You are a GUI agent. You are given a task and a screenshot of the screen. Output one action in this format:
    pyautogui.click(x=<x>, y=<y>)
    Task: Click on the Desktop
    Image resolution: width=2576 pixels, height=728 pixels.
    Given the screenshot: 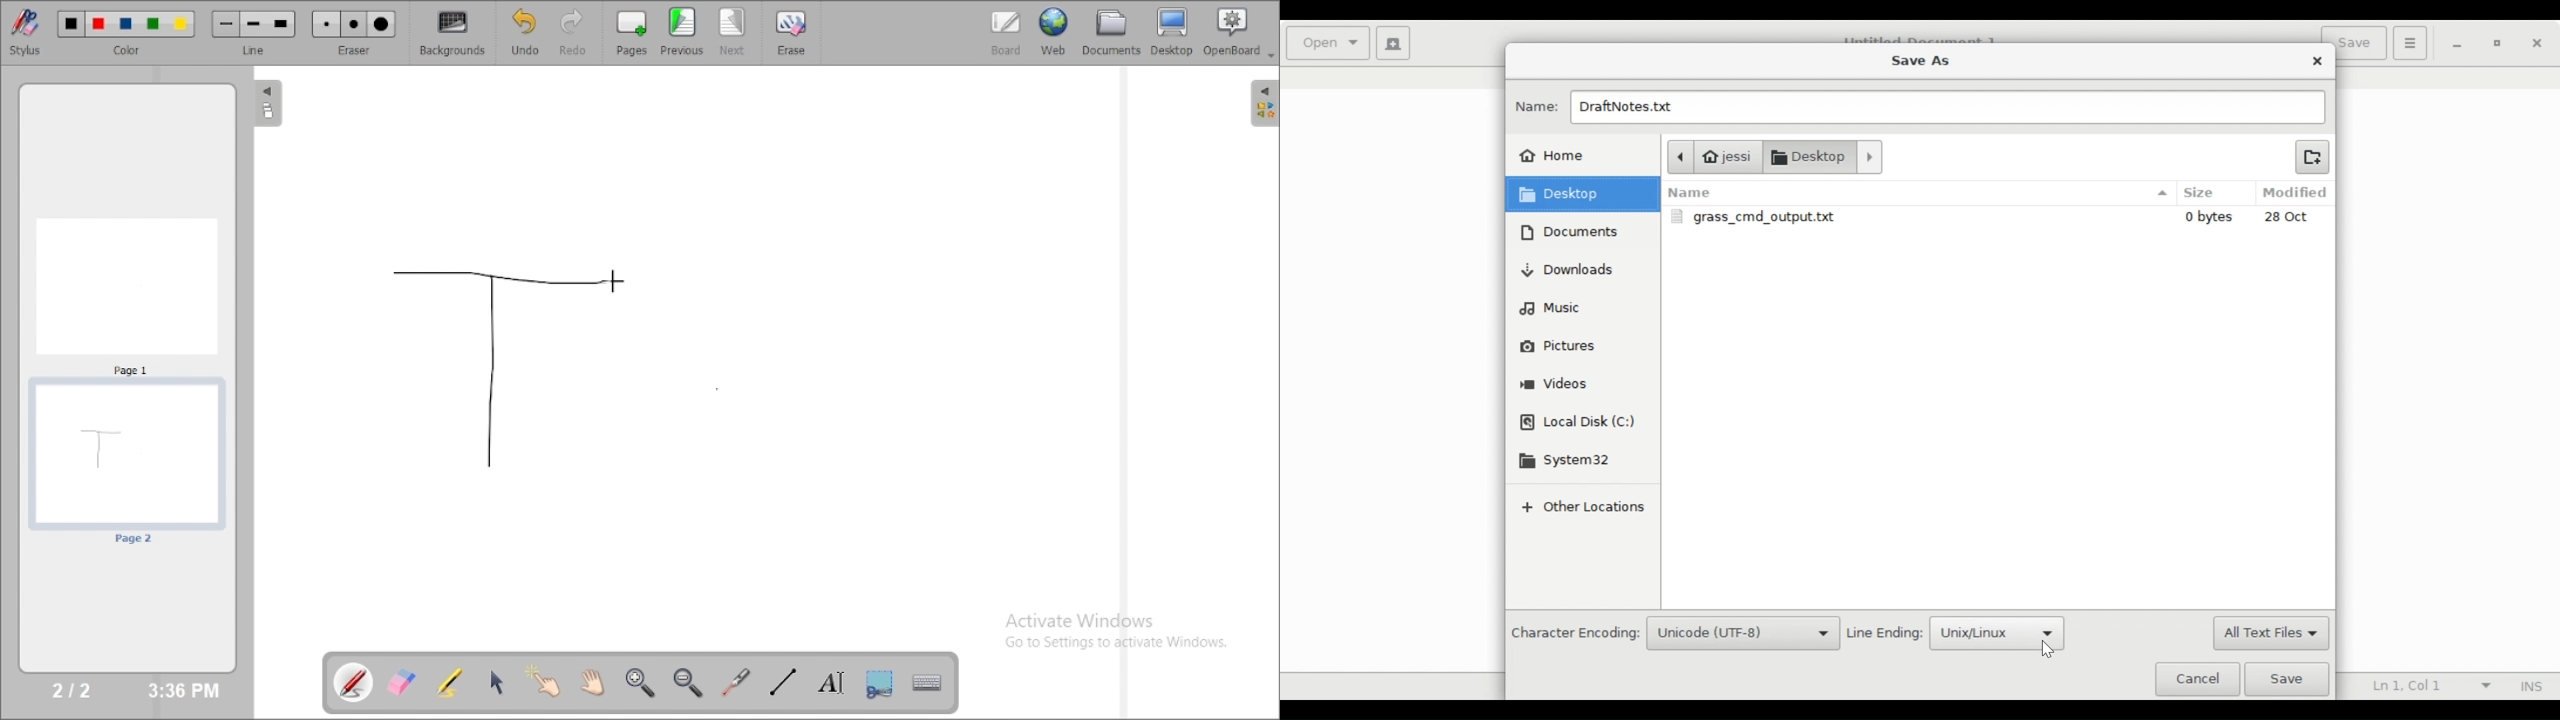 What is the action you would take?
    pyautogui.click(x=1566, y=194)
    